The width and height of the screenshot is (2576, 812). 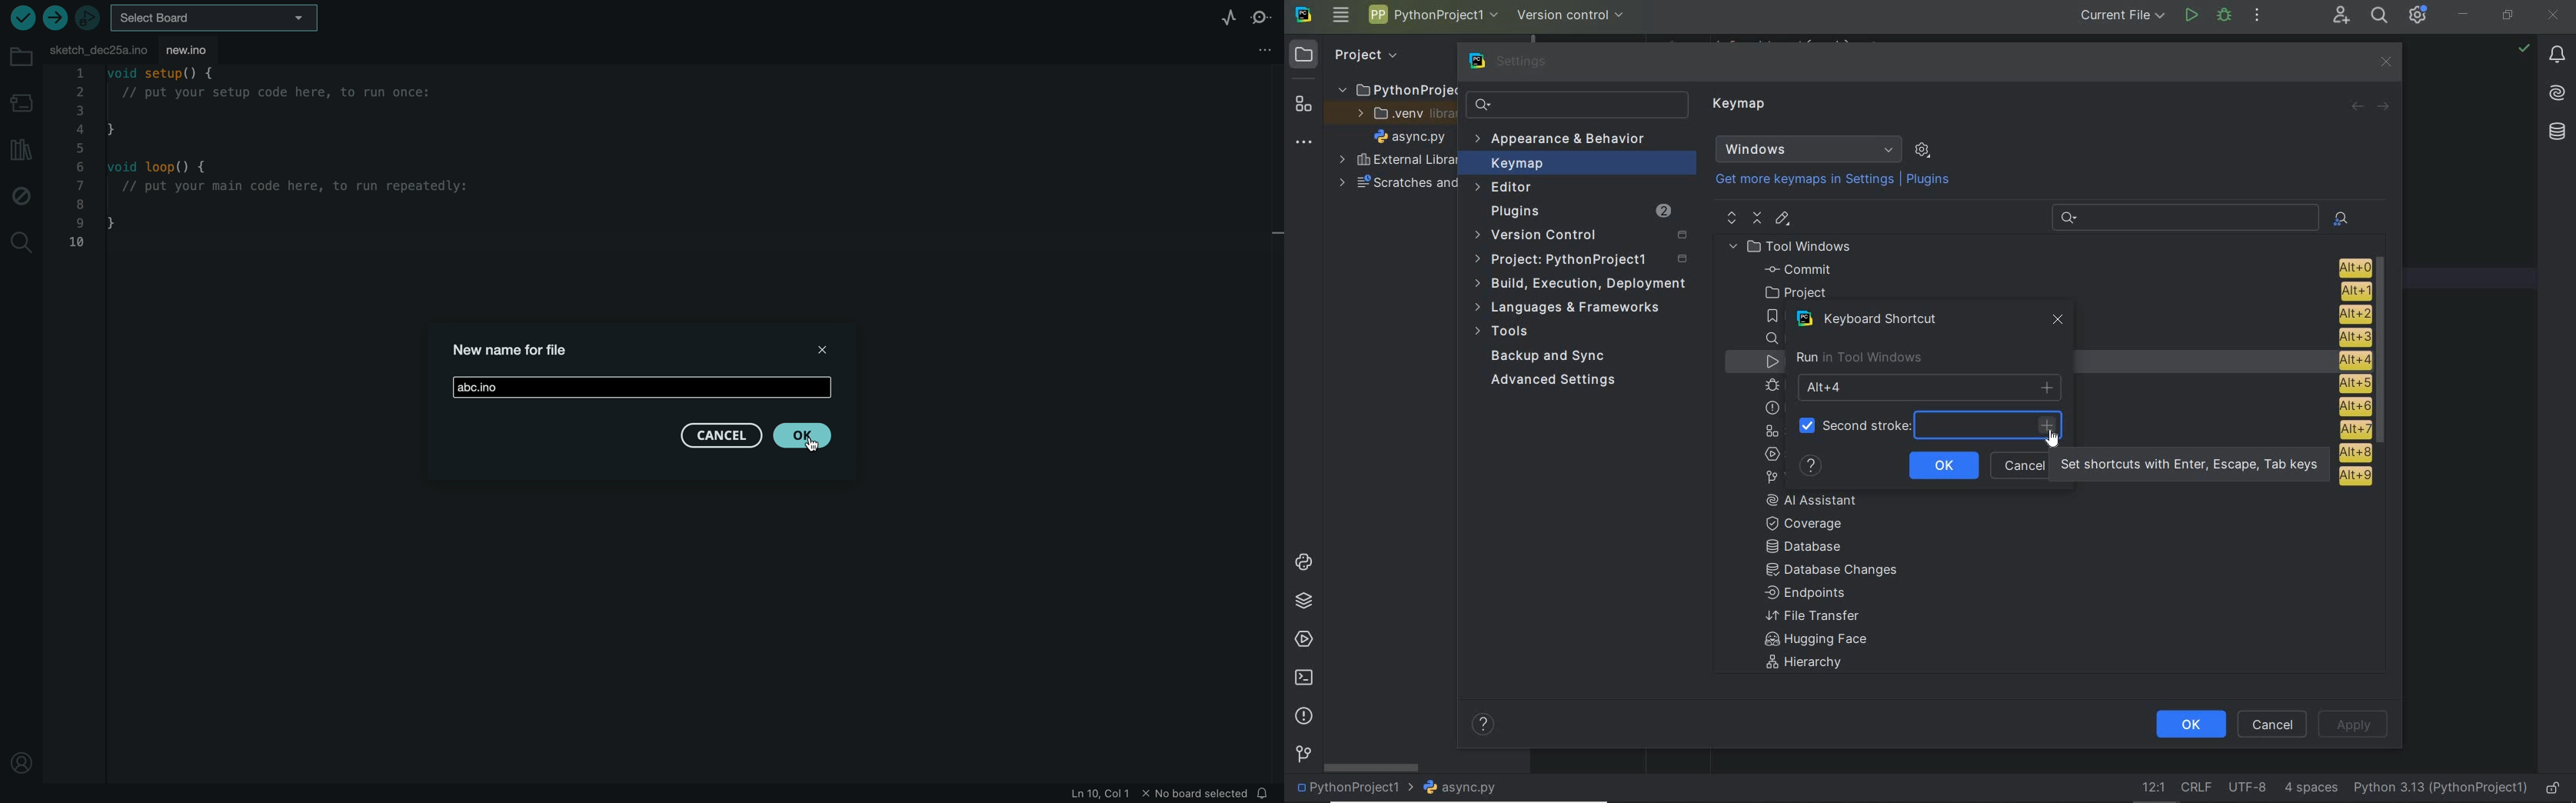 I want to click on Indent, so click(x=2311, y=789).